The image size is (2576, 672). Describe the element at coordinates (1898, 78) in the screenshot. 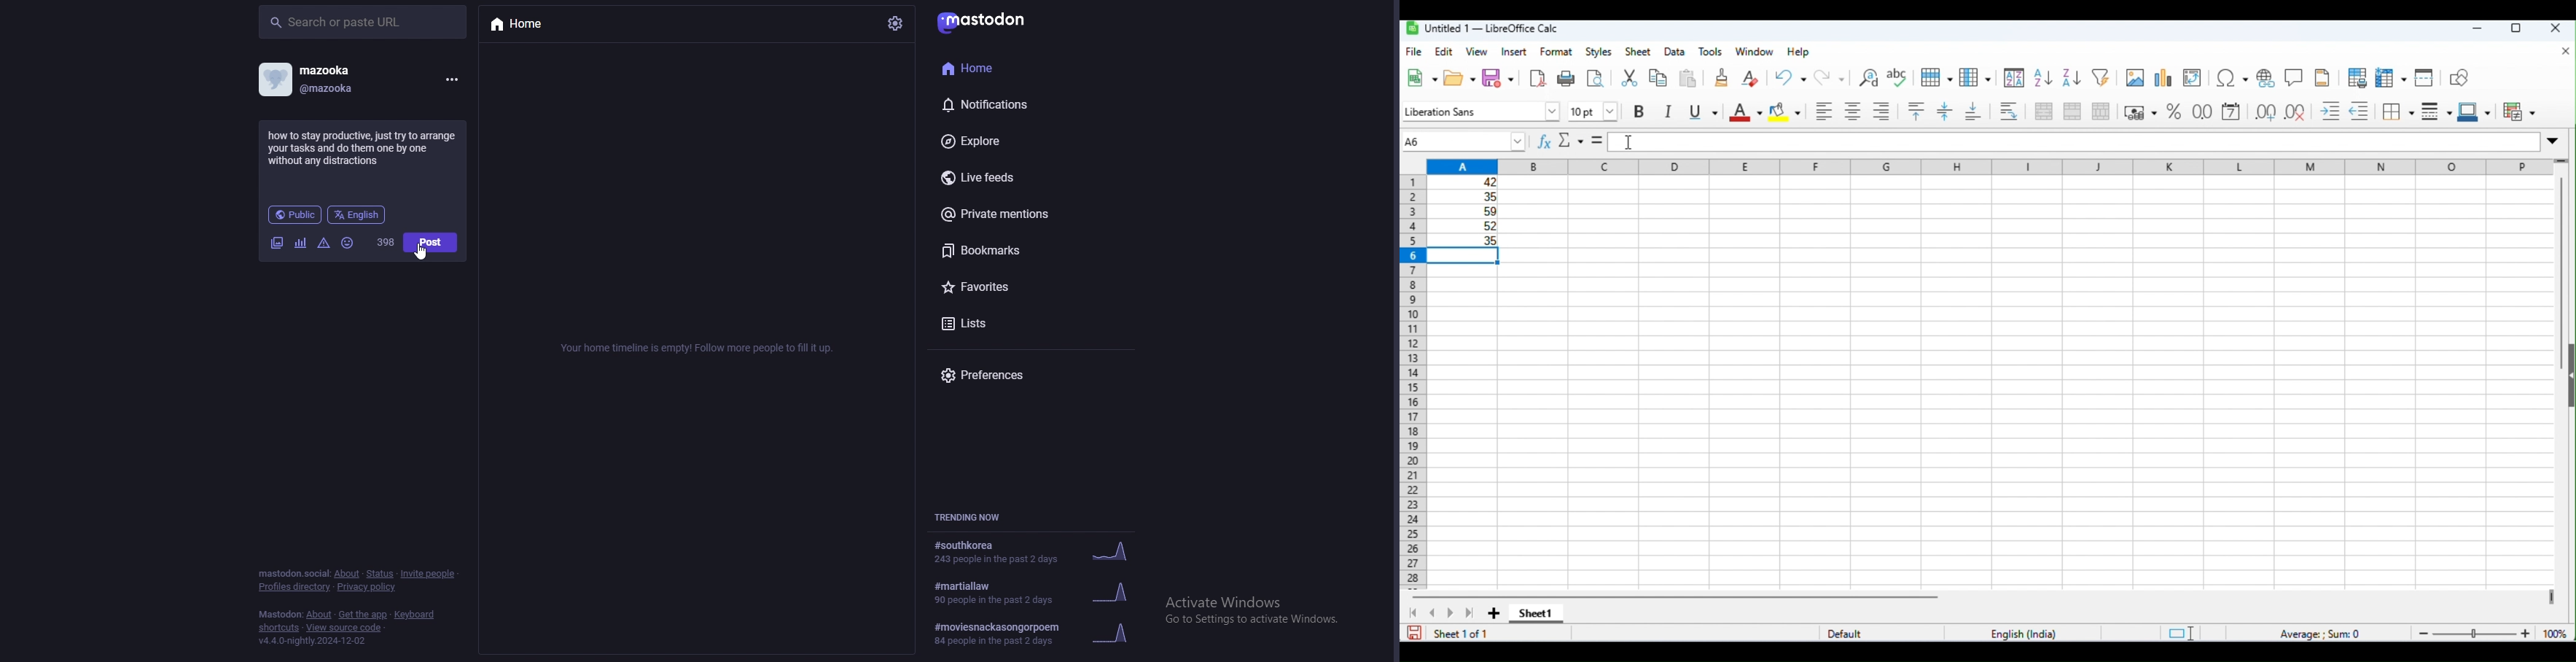

I see `spelling` at that location.